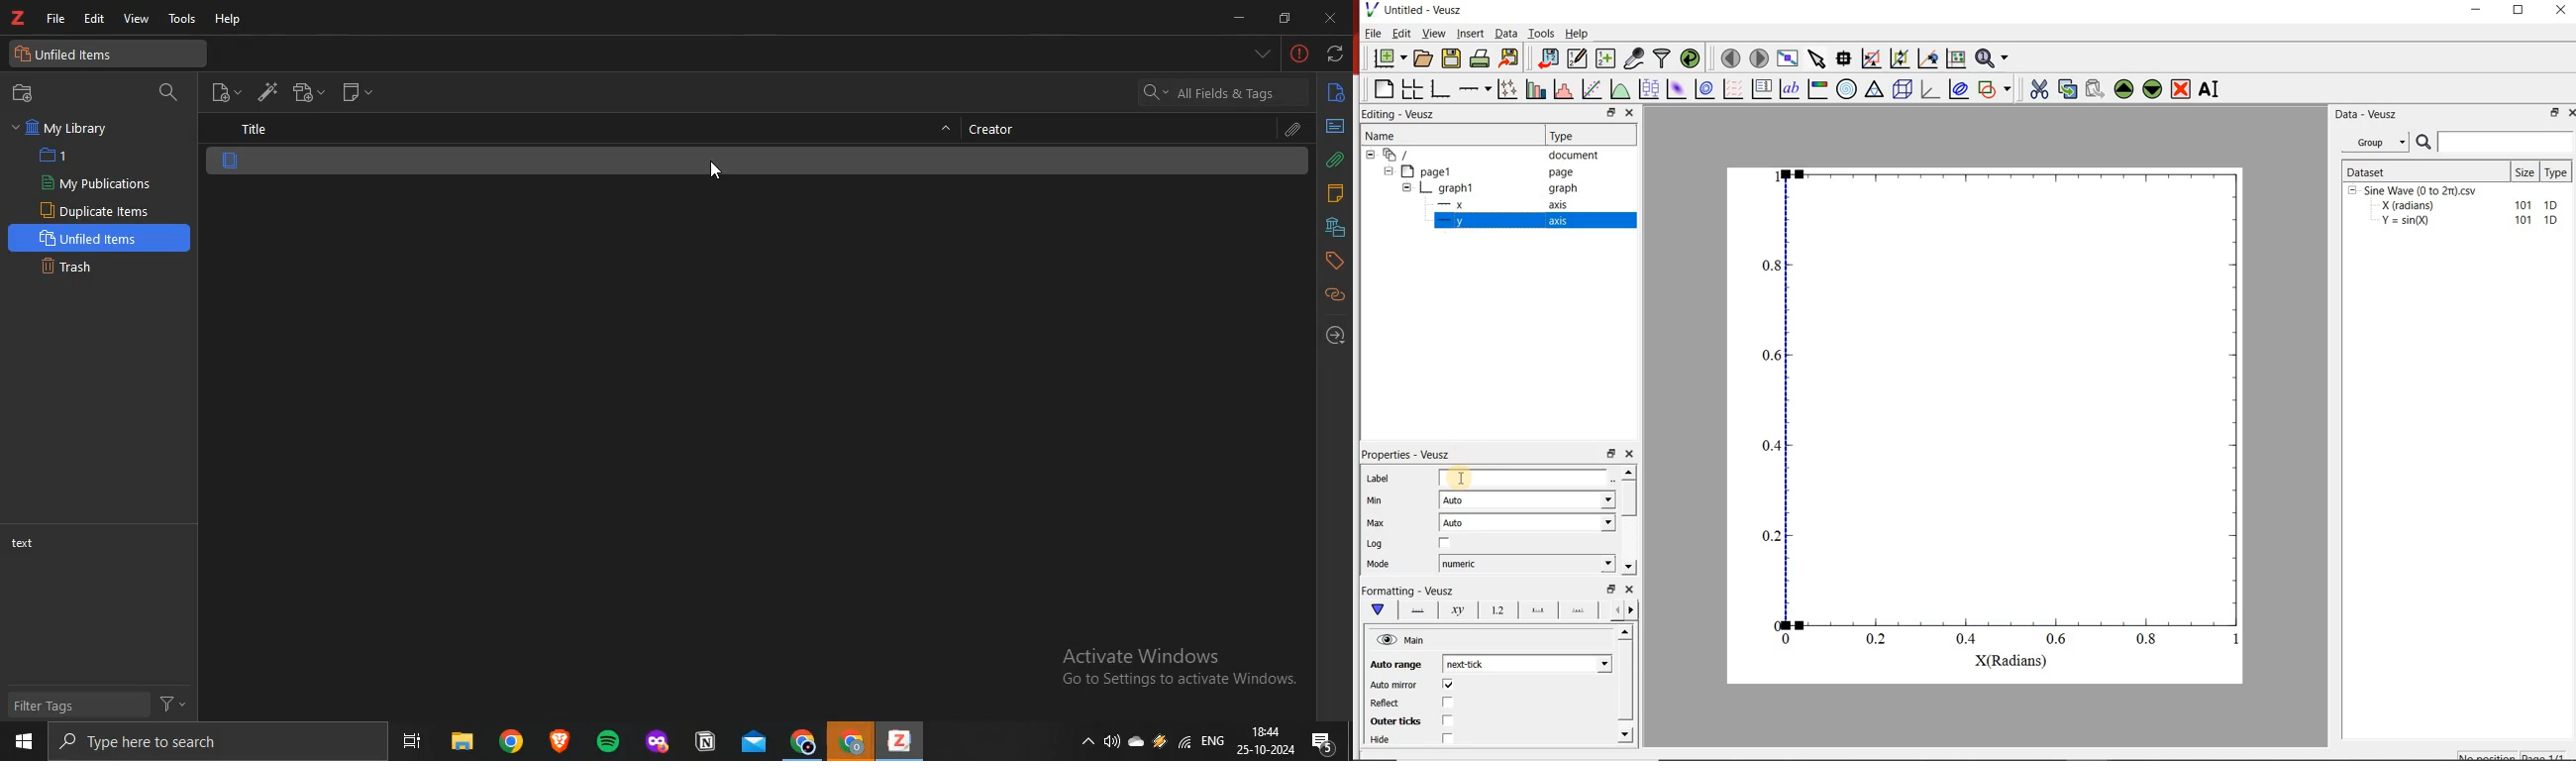 Image resolution: width=2576 pixels, height=784 pixels. I want to click on Untitled - Veusz, so click(1424, 9).